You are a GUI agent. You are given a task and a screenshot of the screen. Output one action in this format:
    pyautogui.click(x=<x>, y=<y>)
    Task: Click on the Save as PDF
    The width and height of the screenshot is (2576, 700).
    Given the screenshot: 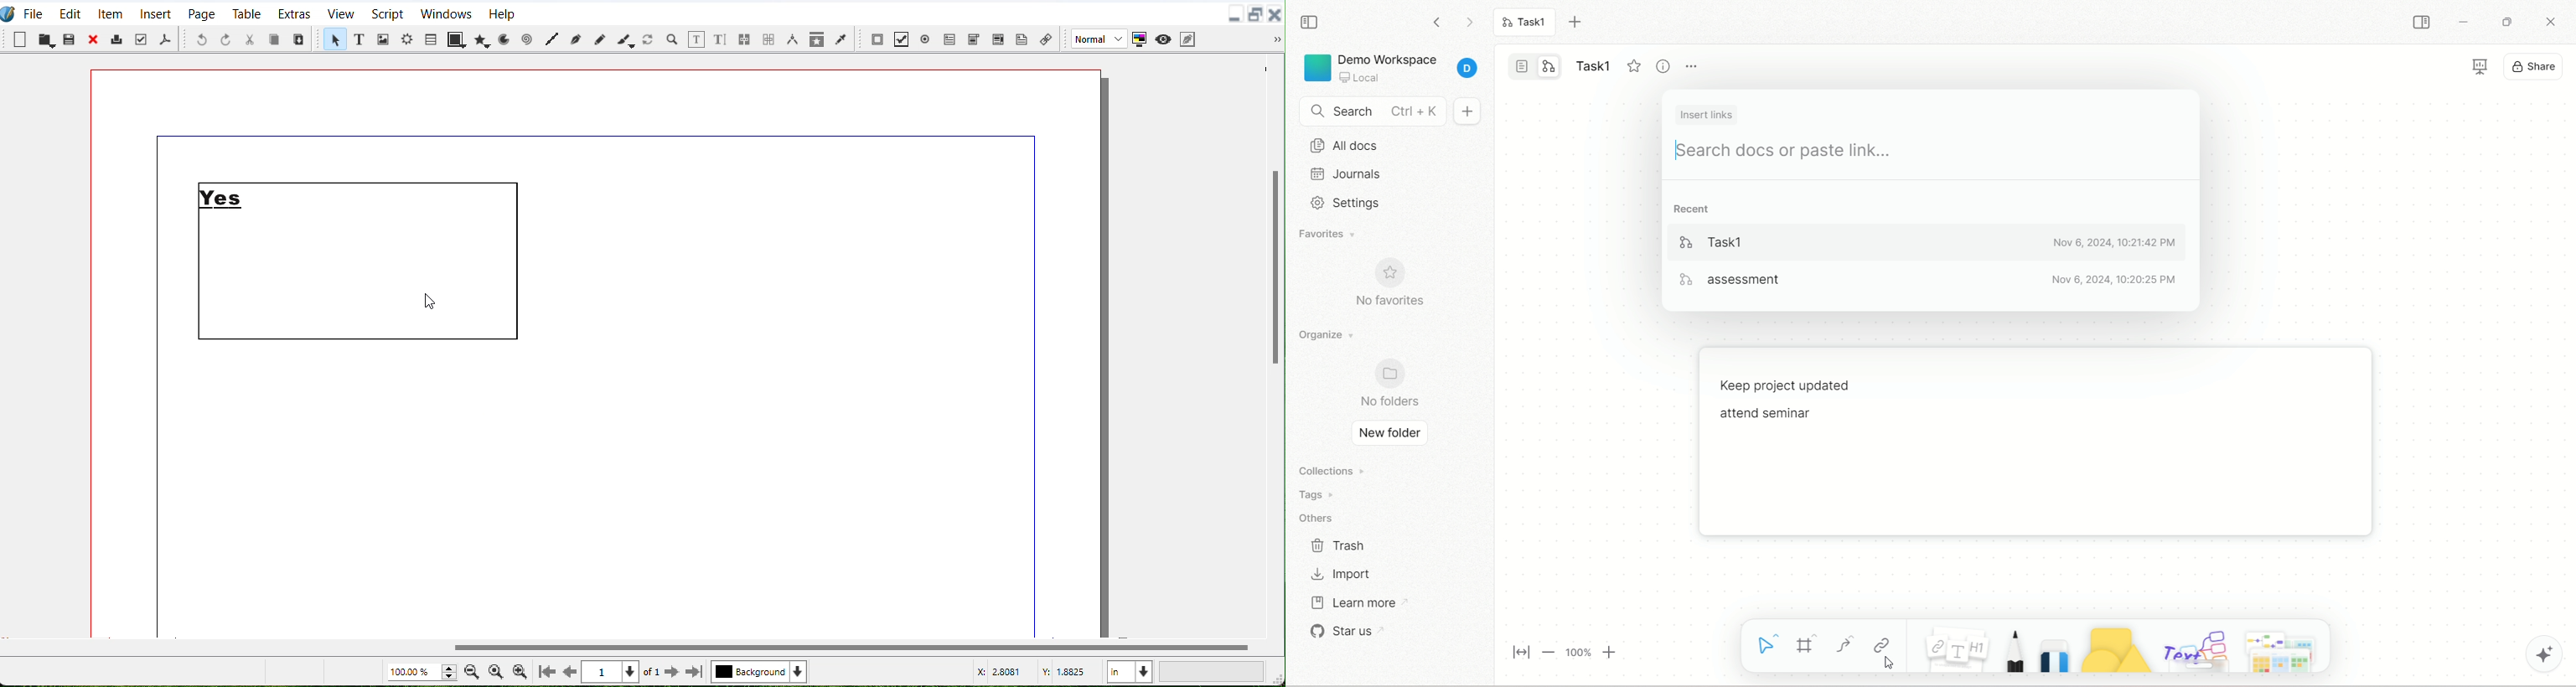 What is the action you would take?
    pyautogui.click(x=165, y=39)
    